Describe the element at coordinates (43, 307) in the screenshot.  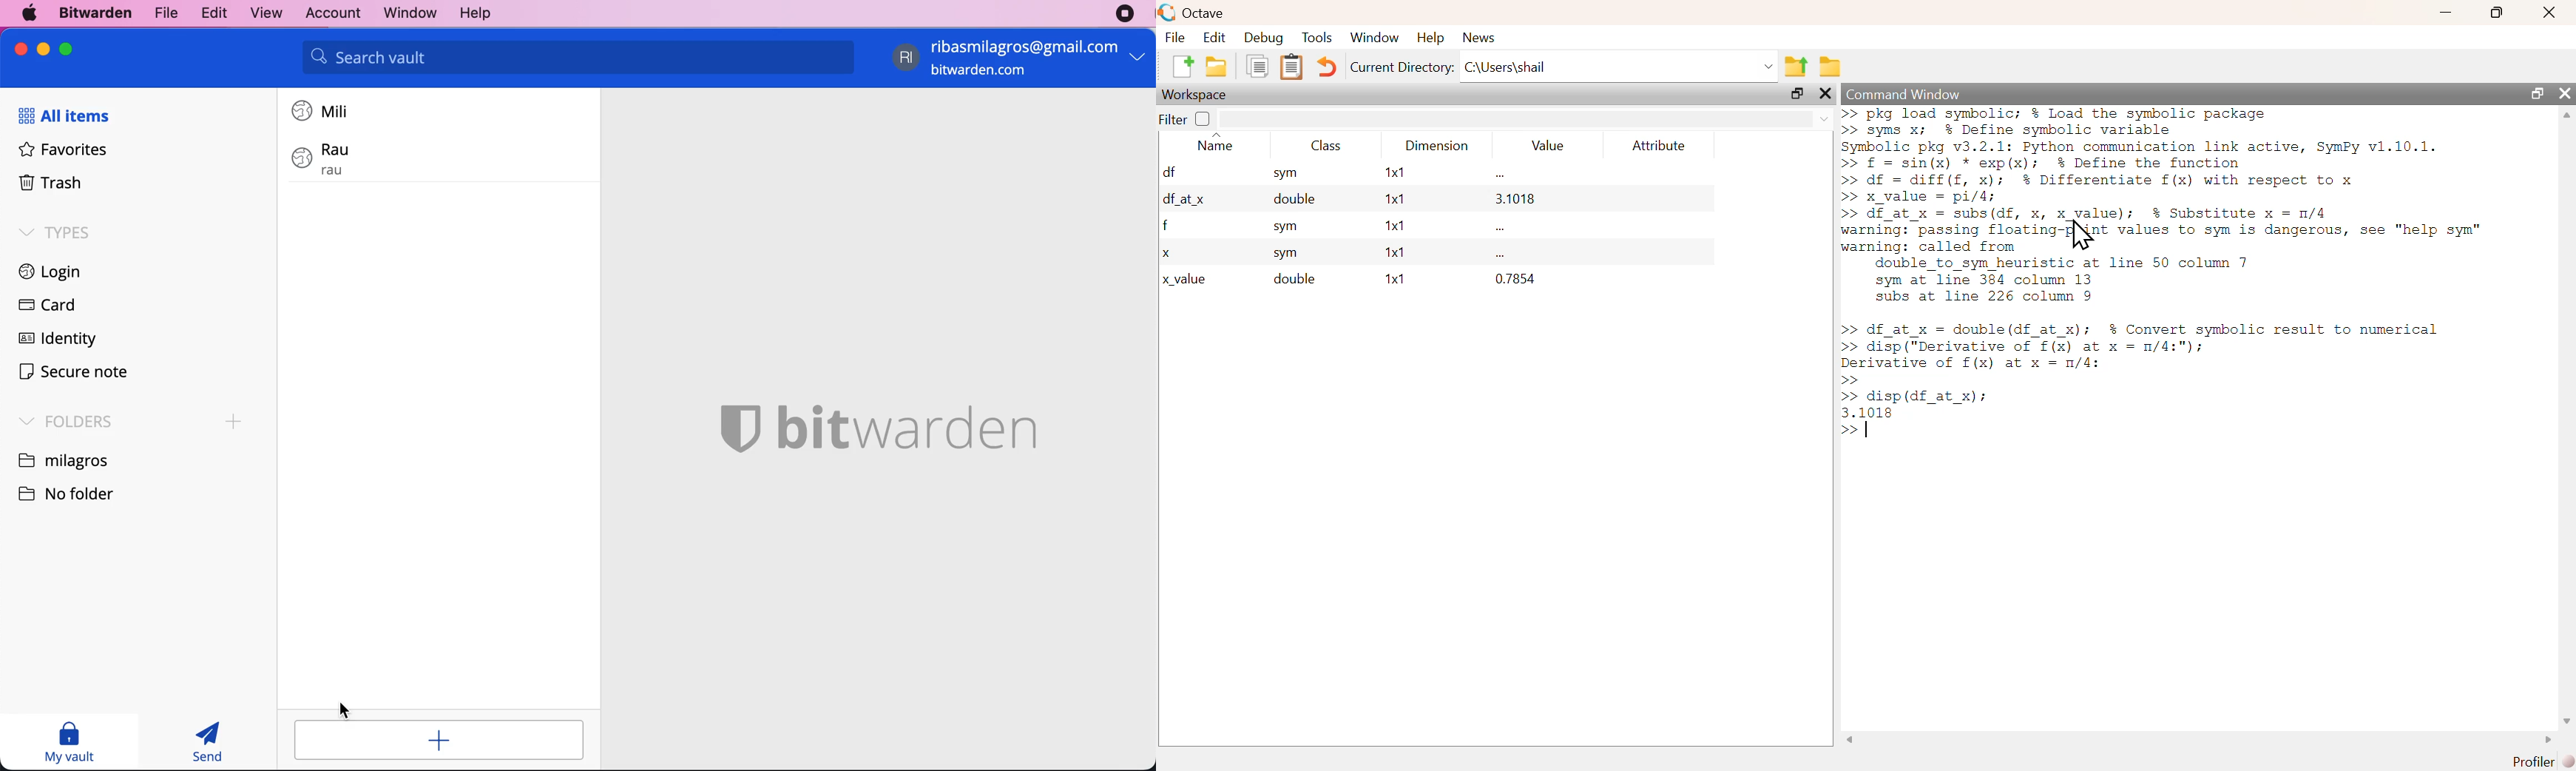
I see `card` at that location.